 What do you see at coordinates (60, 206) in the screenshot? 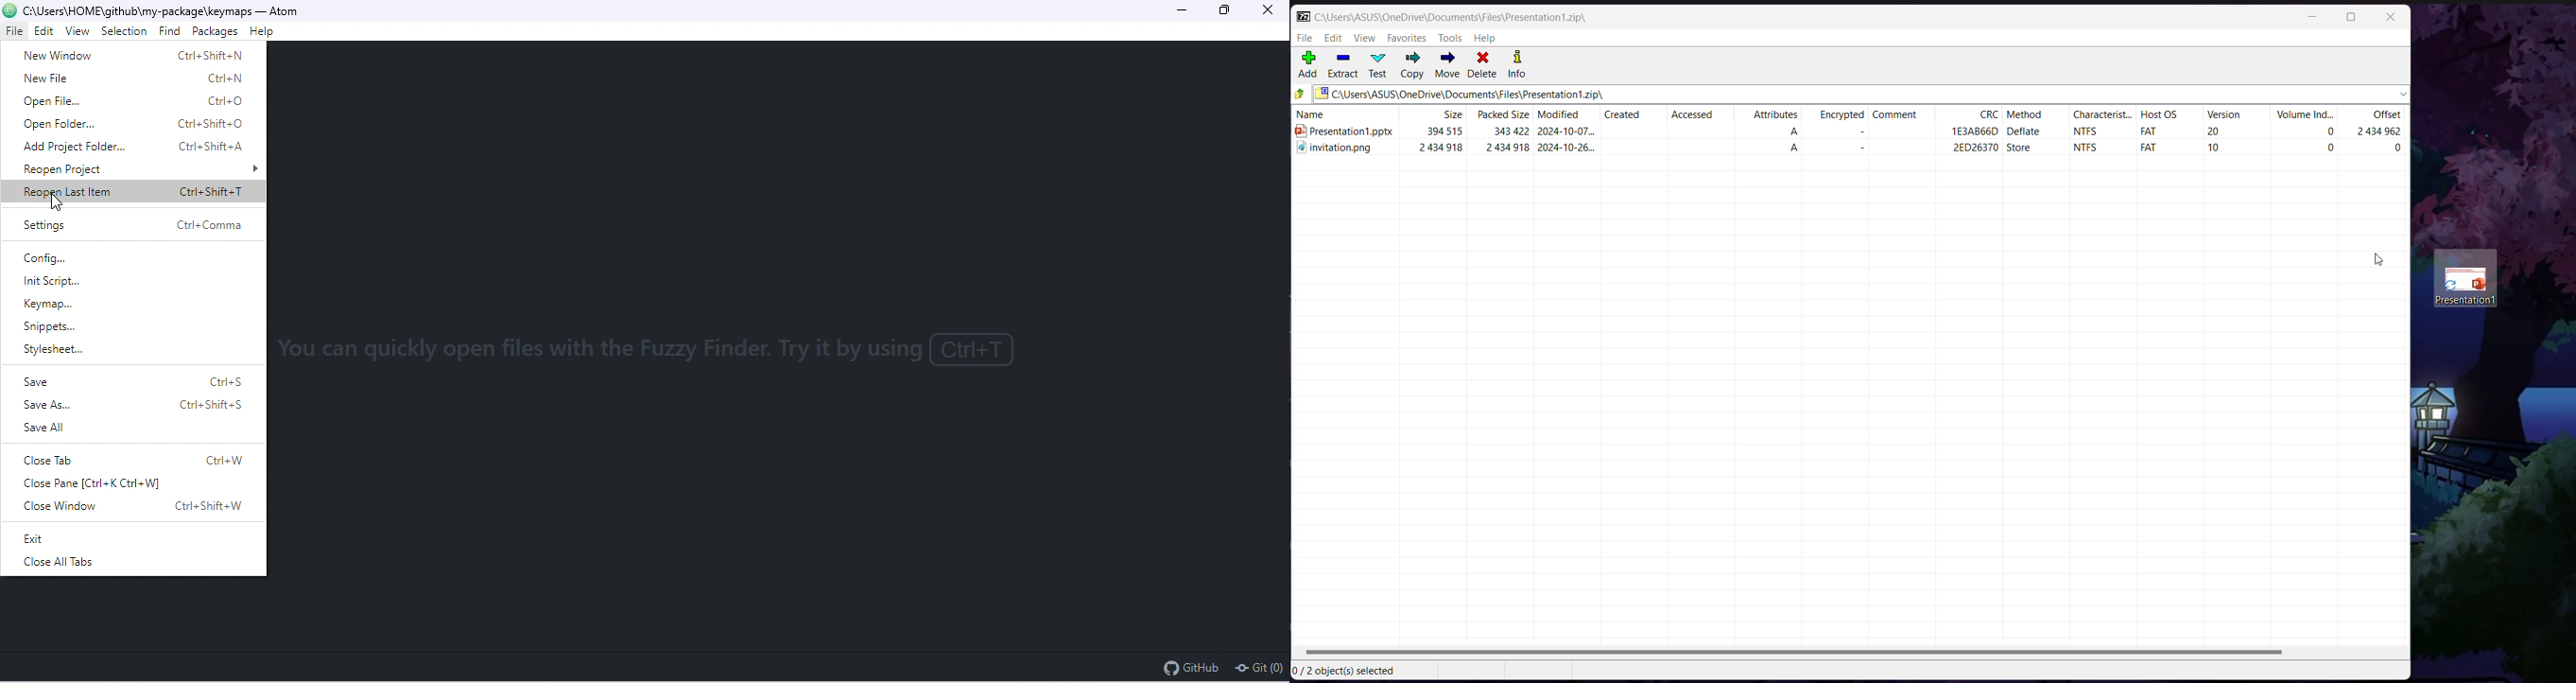
I see `cursor movement` at bounding box center [60, 206].